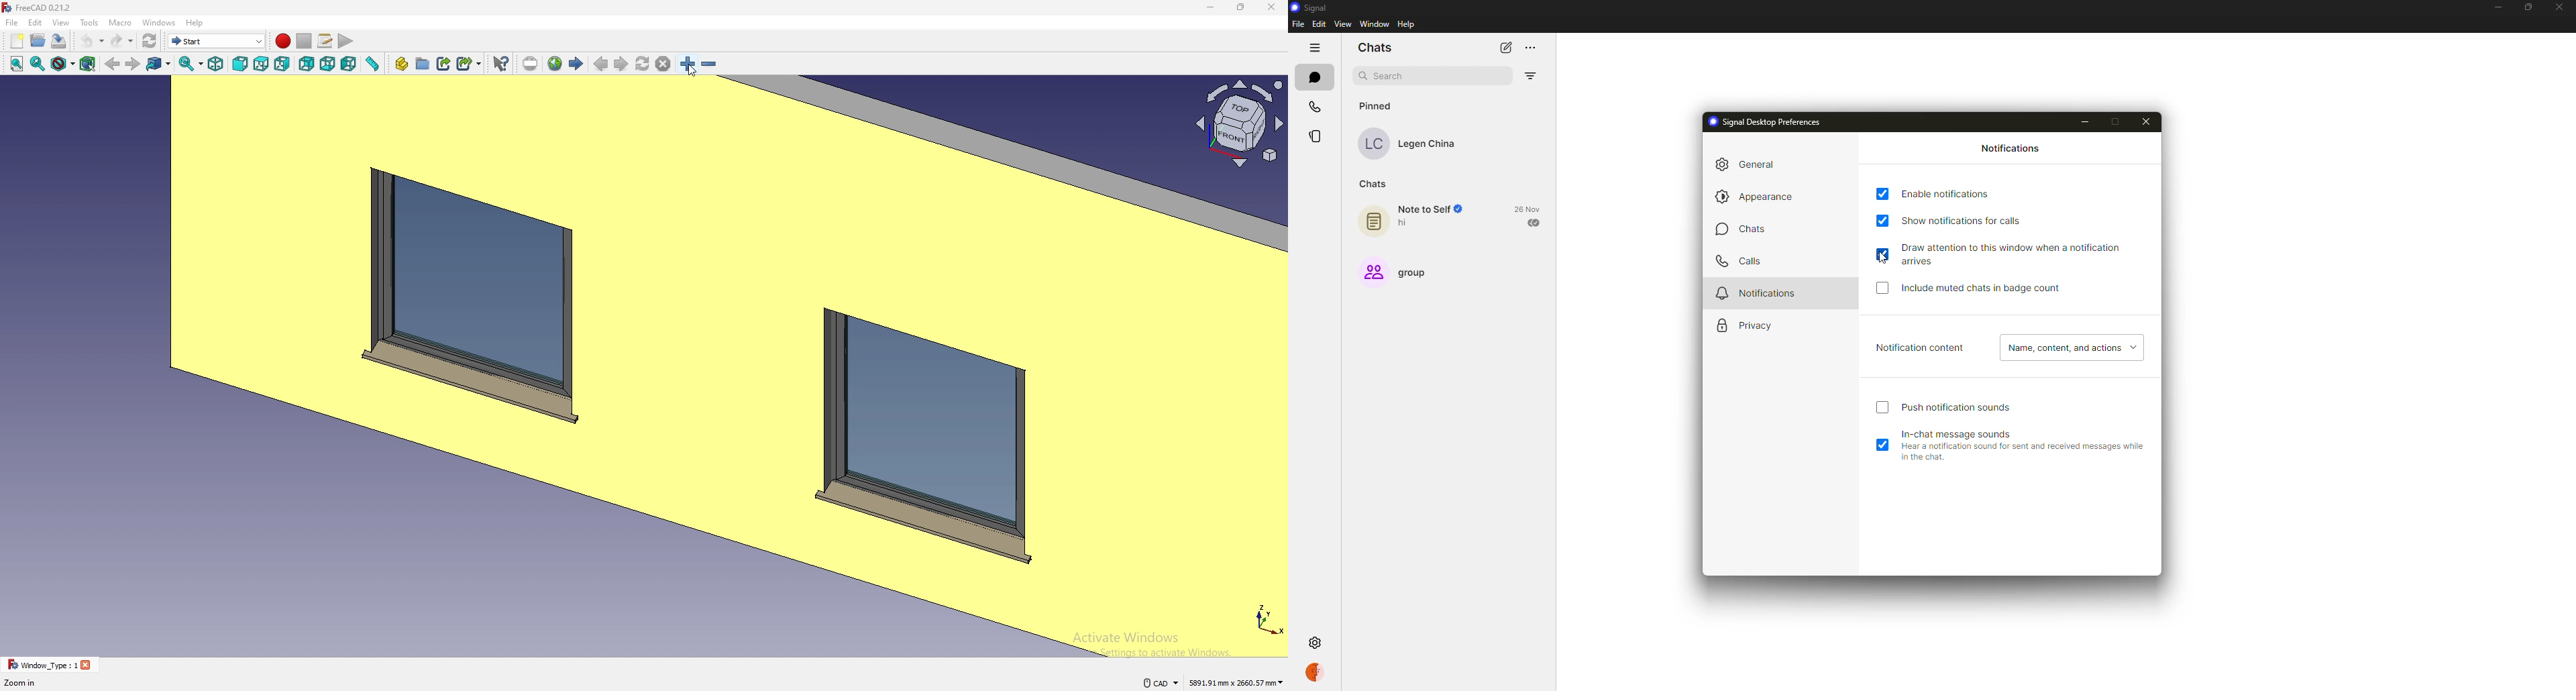 The width and height of the screenshot is (2576, 700). I want to click on set url, so click(530, 64).